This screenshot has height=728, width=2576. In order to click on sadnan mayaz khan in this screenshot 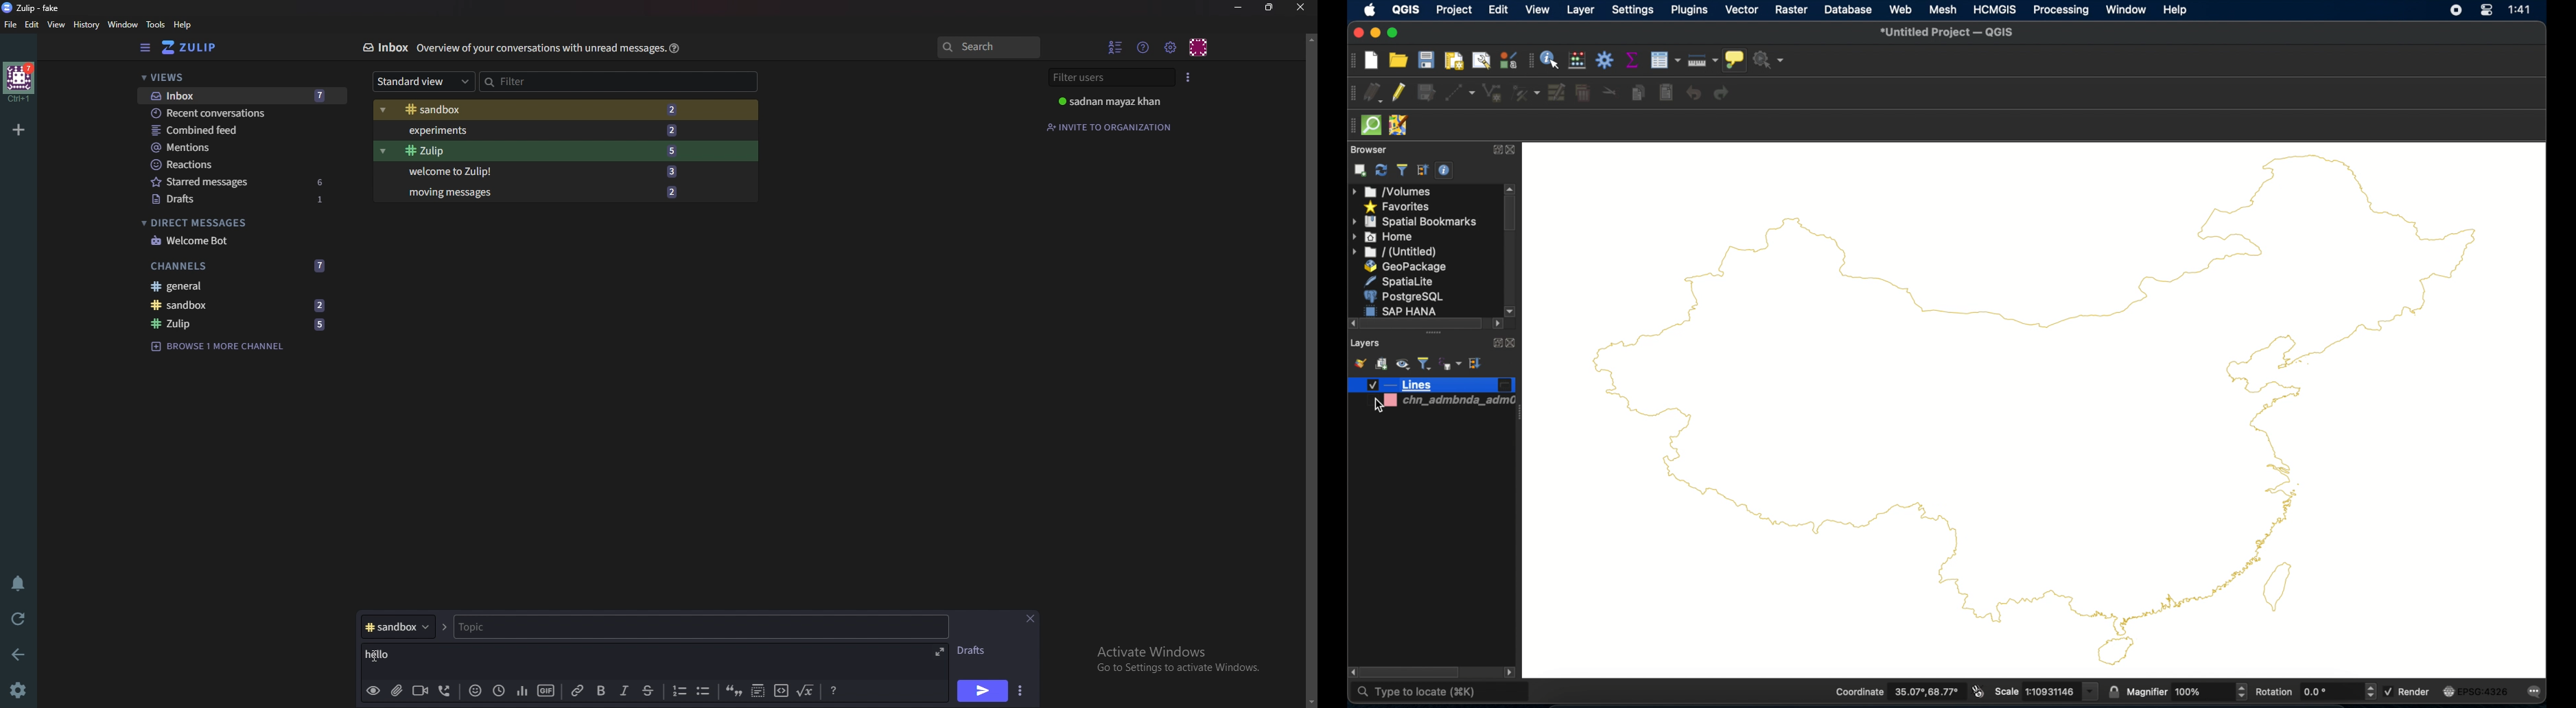, I will do `click(1116, 100)`.